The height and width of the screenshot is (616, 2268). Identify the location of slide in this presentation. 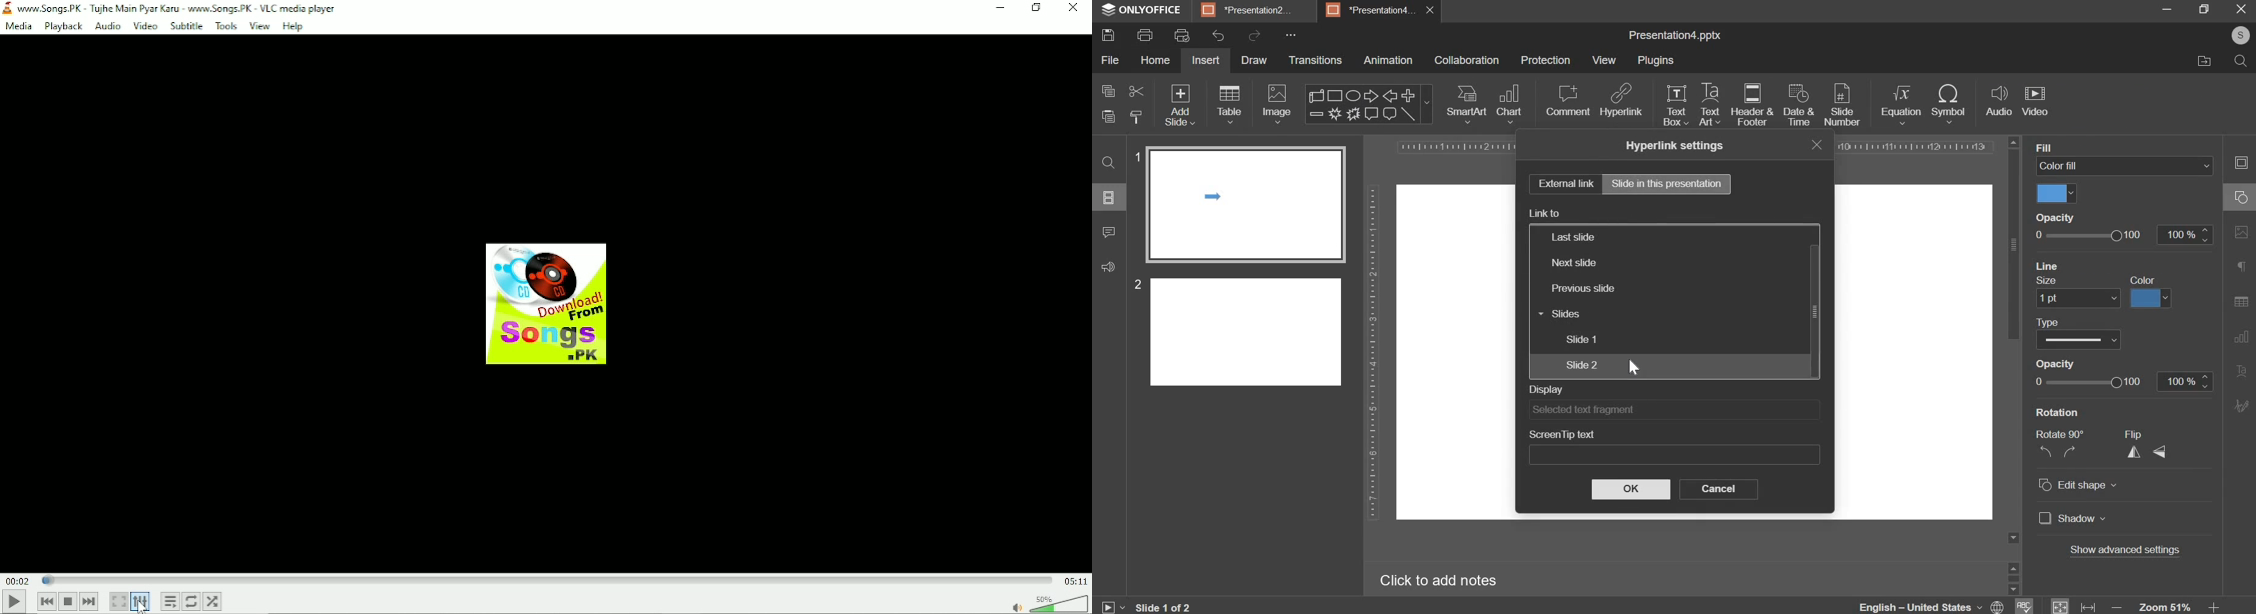
(1667, 183).